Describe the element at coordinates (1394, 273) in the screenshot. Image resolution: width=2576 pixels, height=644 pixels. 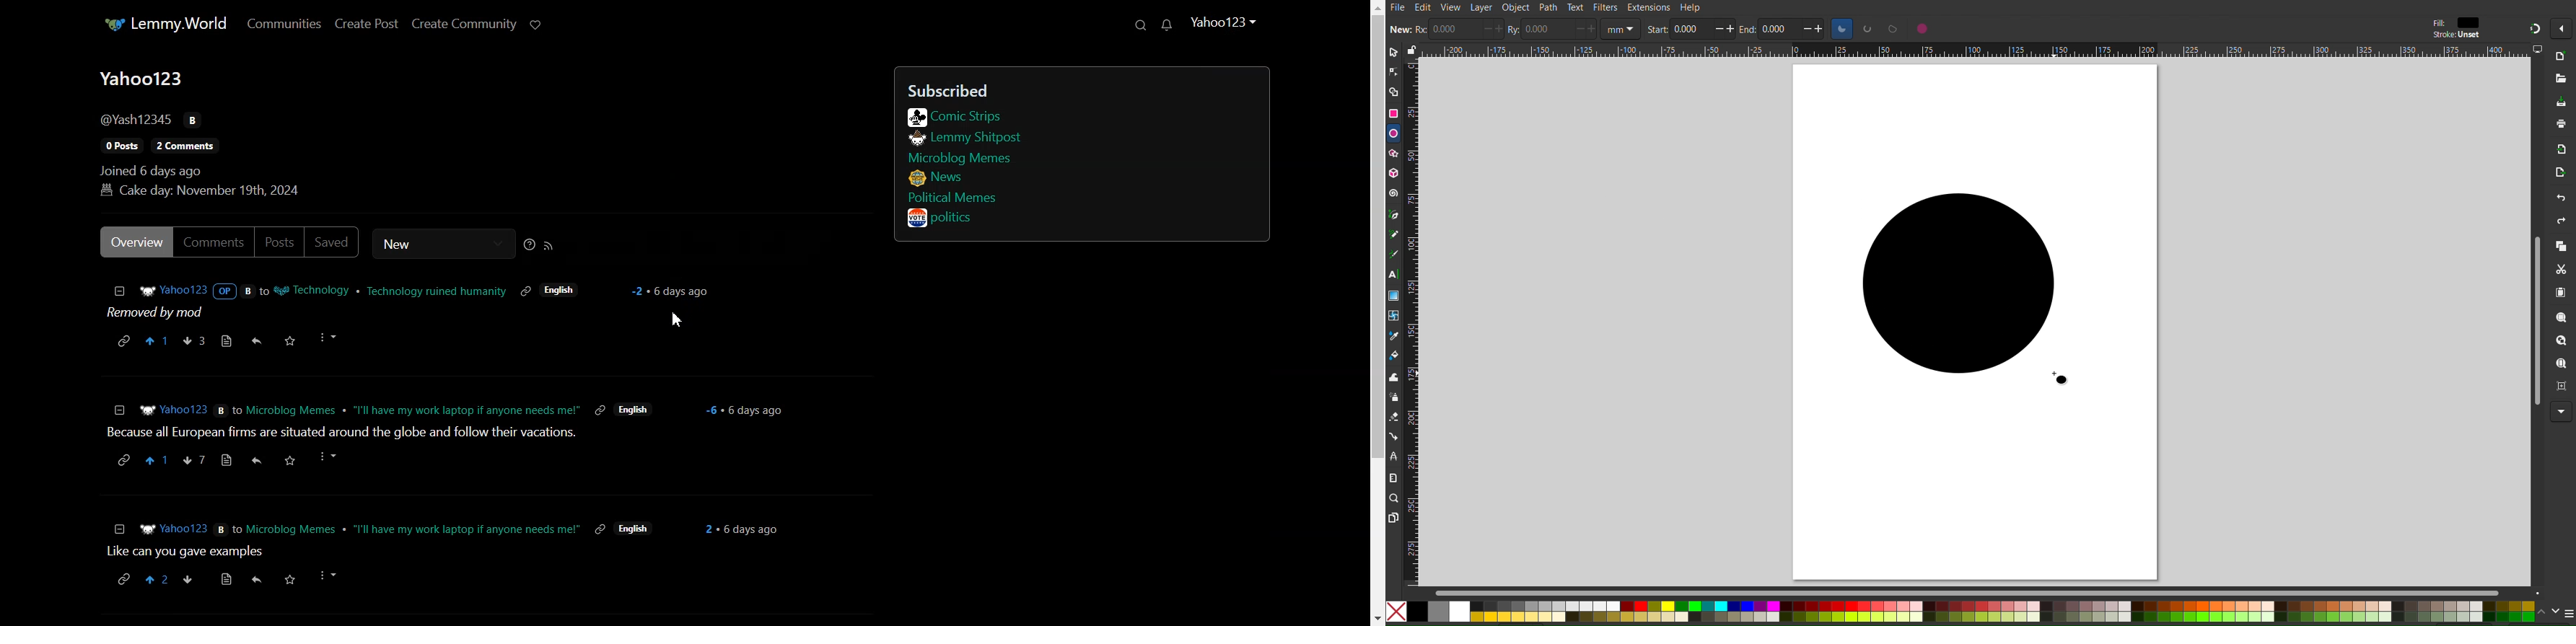
I see `Text Tool` at that location.